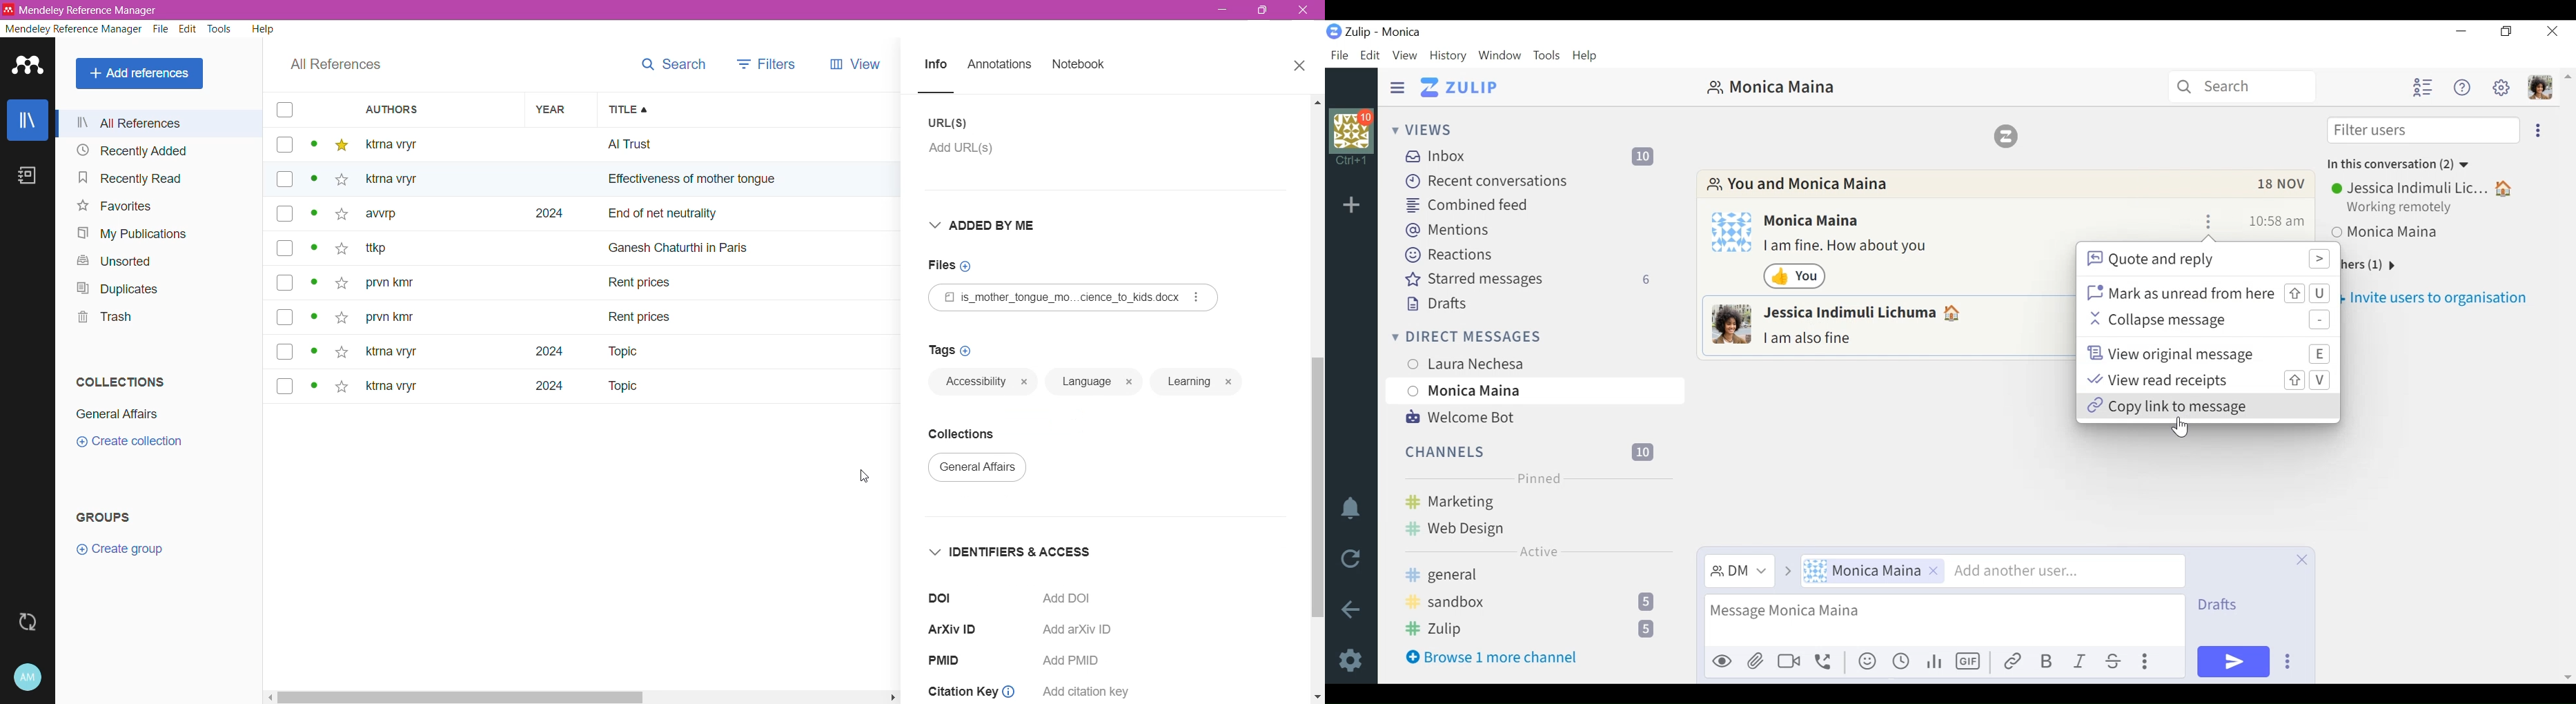 Image resolution: width=2576 pixels, height=728 pixels. Describe the element at coordinates (1866, 313) in the screenshot. I see `Jessica Indimuli Lichuma` at that location.